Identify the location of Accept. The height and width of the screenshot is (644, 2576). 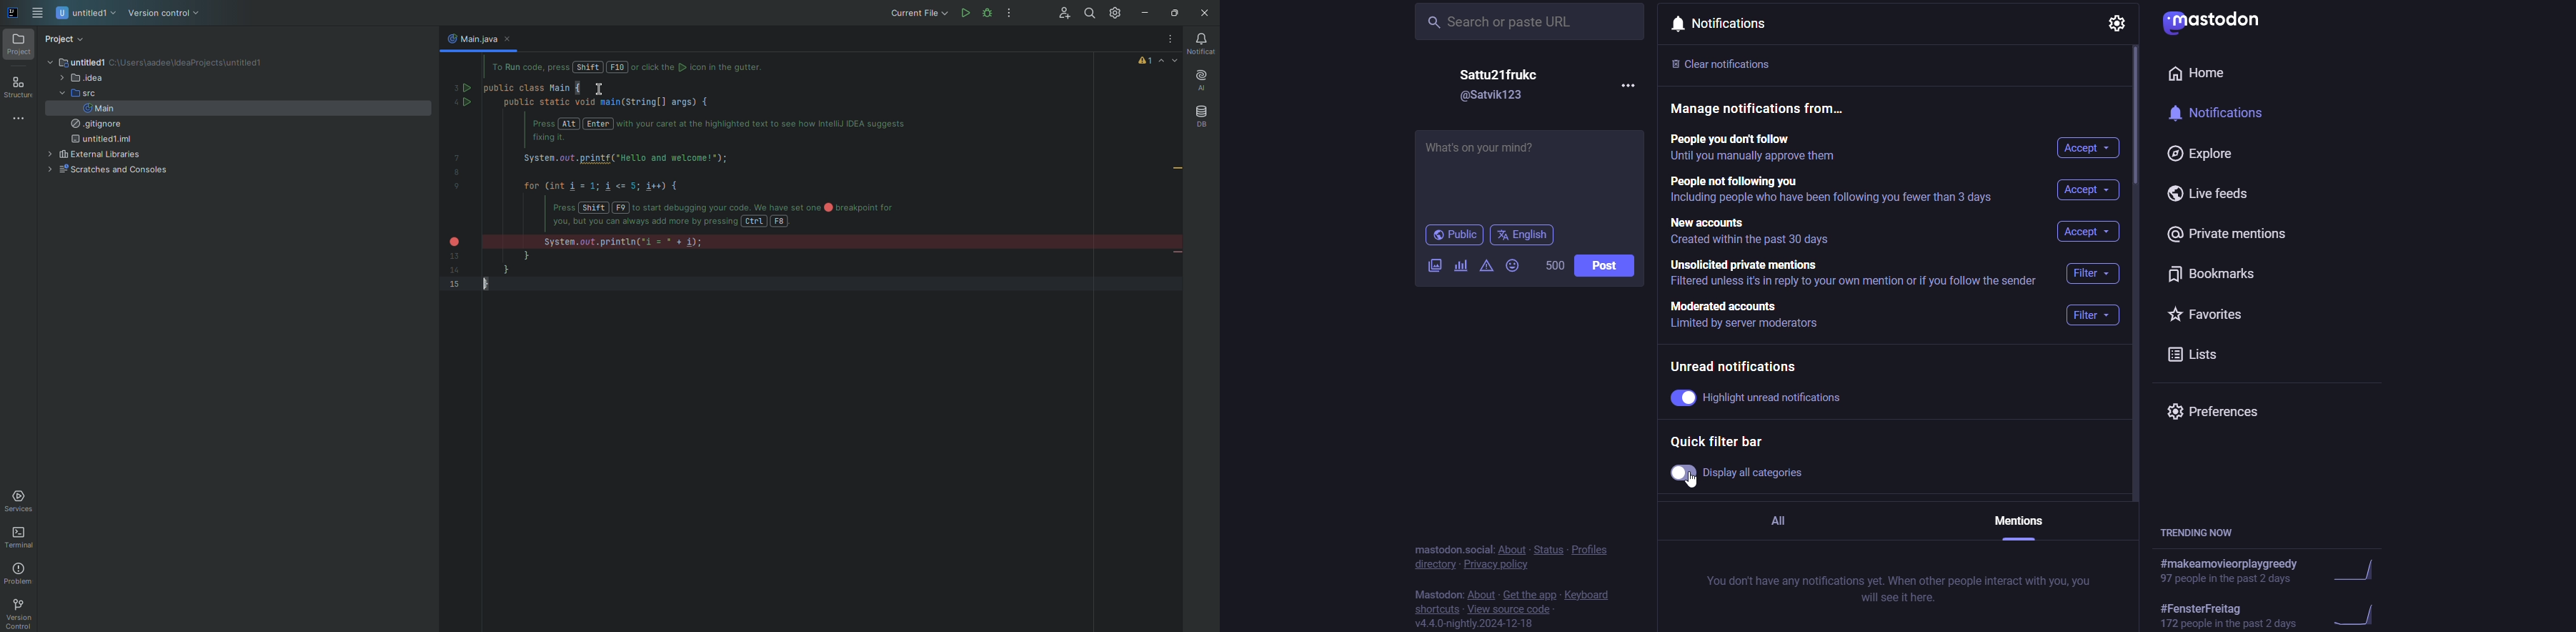
(2090, 149).